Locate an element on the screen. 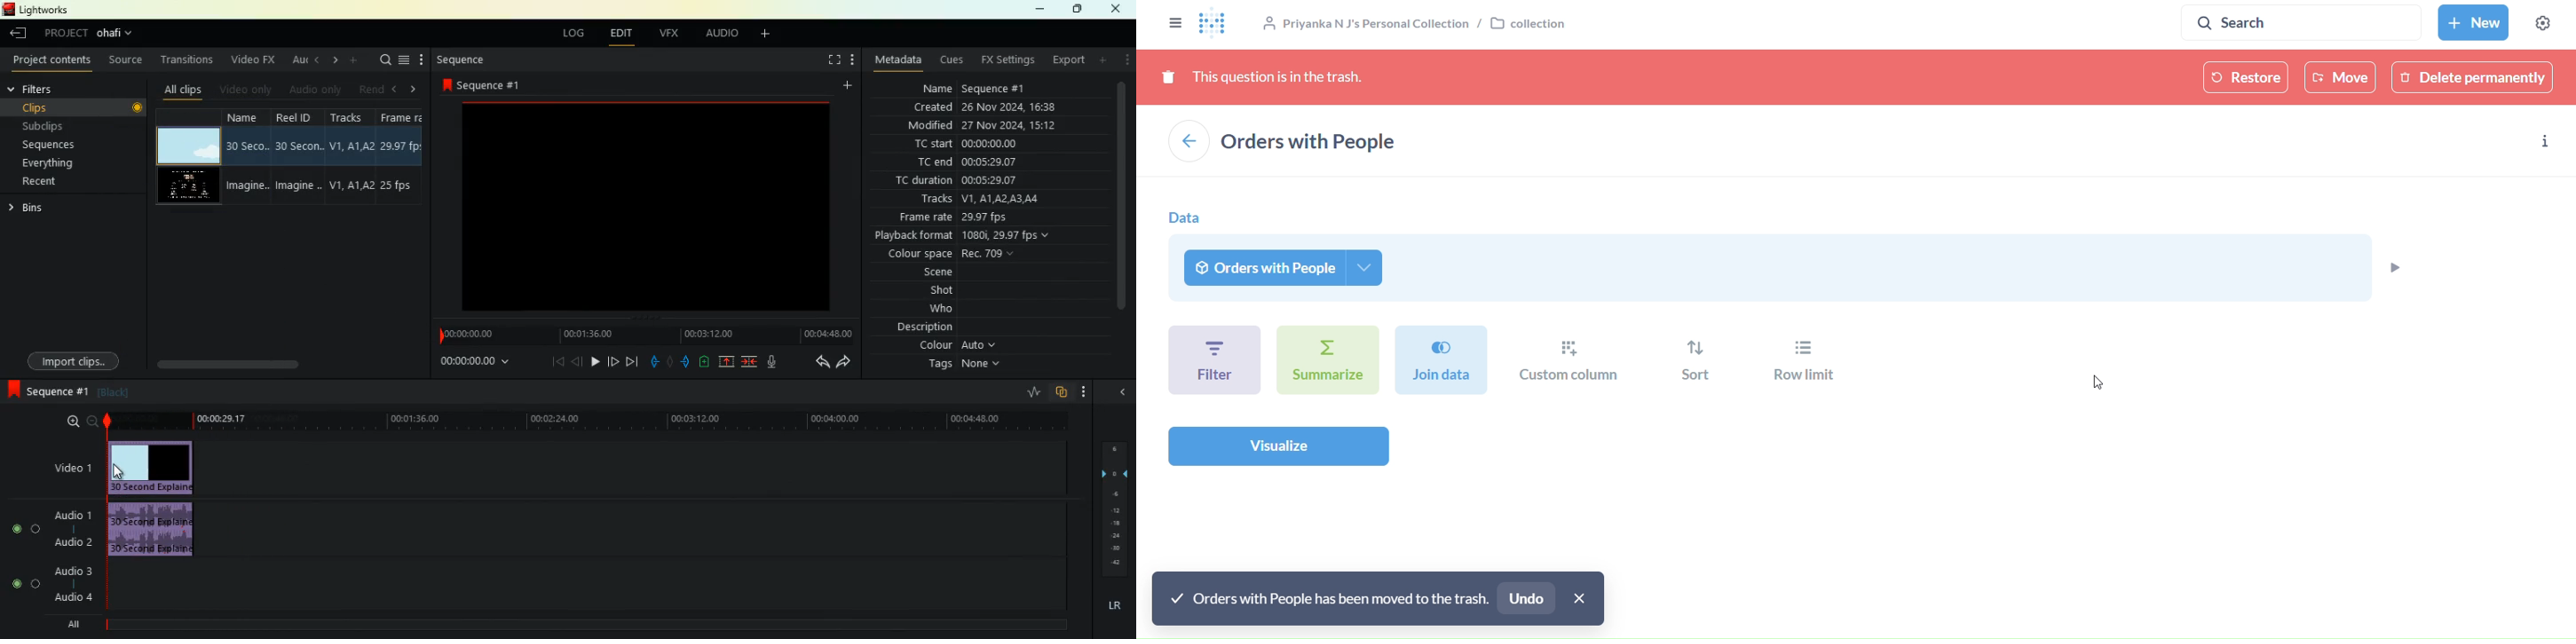  on is located at coordinates (23, 584).